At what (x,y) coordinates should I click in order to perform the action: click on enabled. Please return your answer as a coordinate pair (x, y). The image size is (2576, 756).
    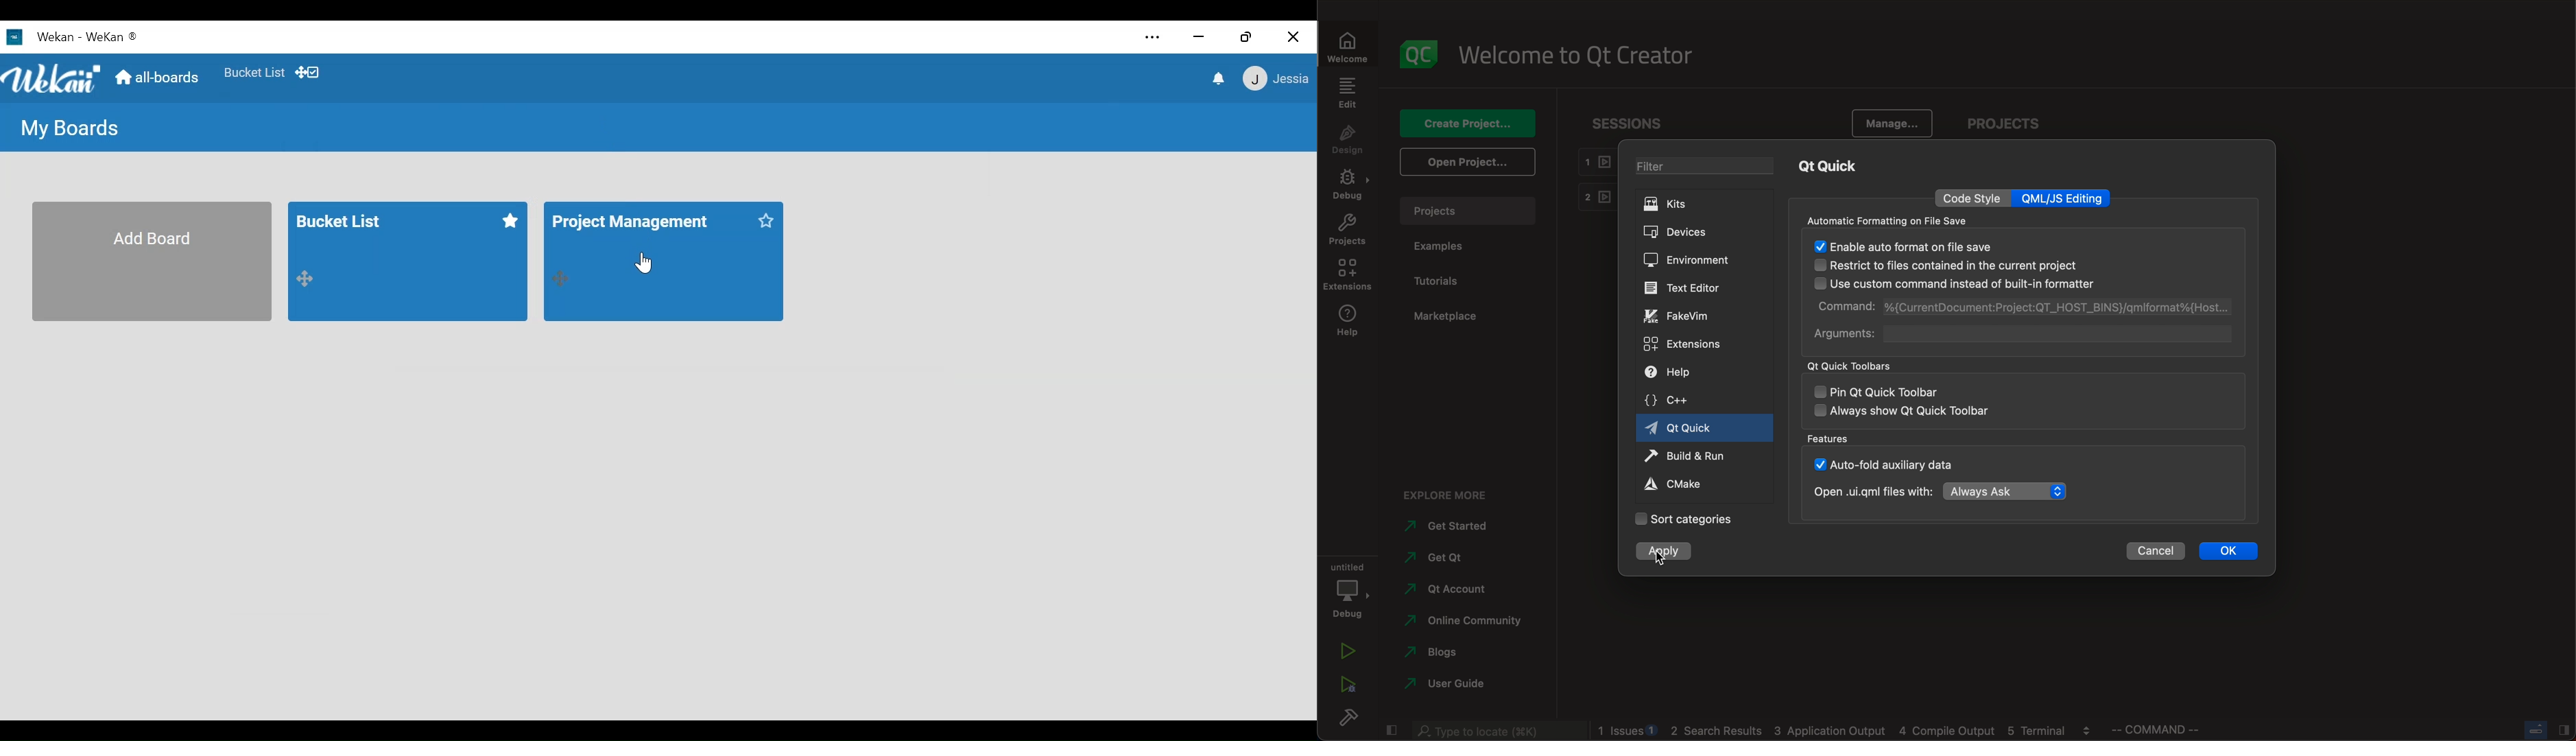
    Looking at the image, I should click on (1909, 248).